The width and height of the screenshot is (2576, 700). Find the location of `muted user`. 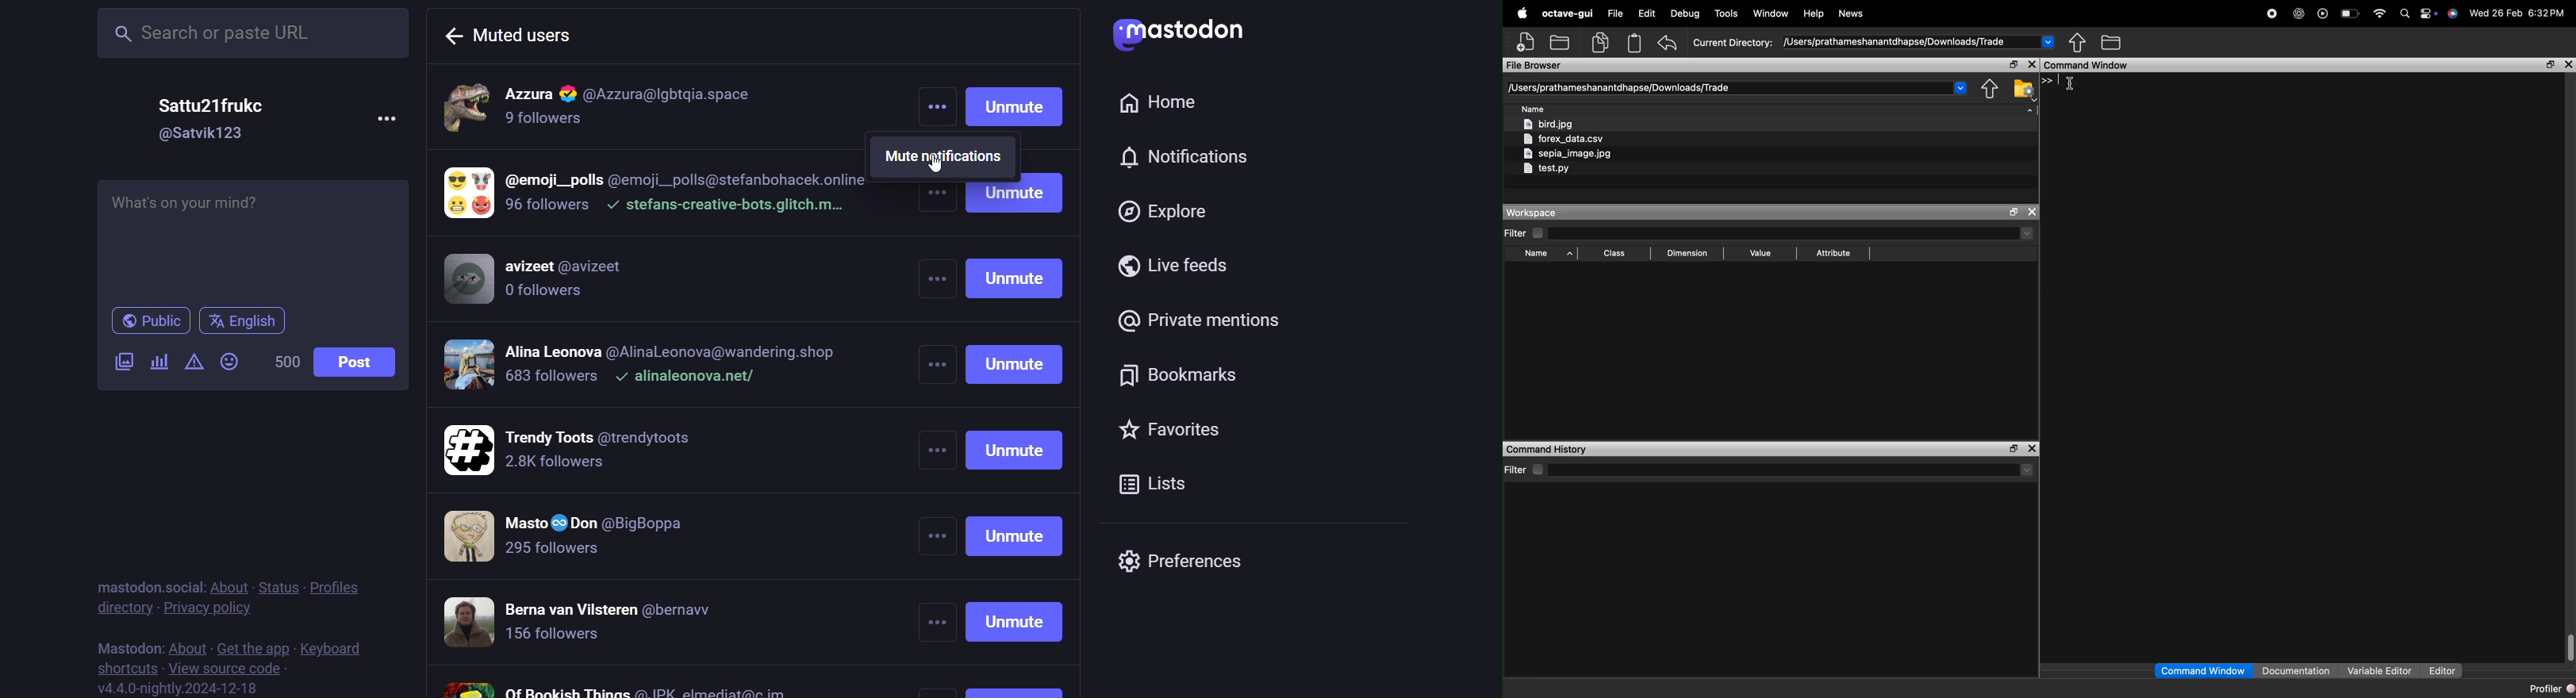

muted user is located at coordinates (528, 36).